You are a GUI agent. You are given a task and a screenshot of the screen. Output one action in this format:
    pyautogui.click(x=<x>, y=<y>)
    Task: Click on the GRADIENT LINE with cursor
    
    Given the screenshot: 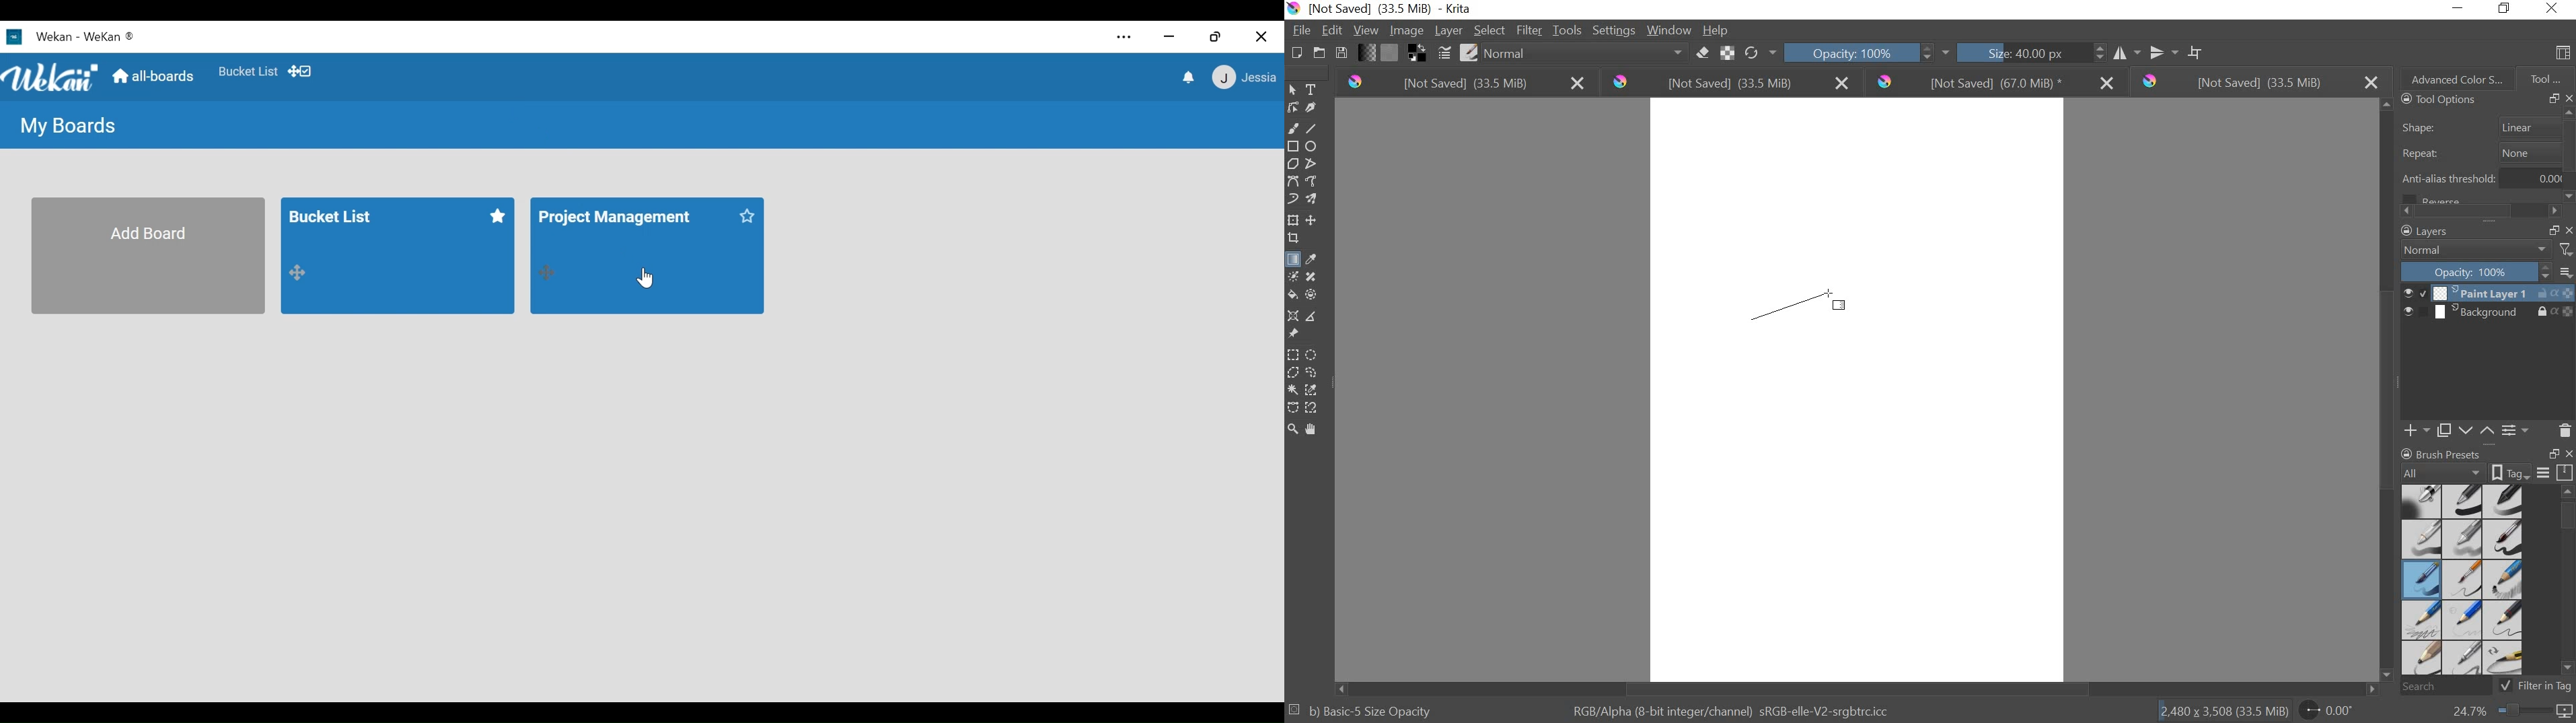 What is the action you would take?
    pyautogui.click(x=1798, y=305)
    